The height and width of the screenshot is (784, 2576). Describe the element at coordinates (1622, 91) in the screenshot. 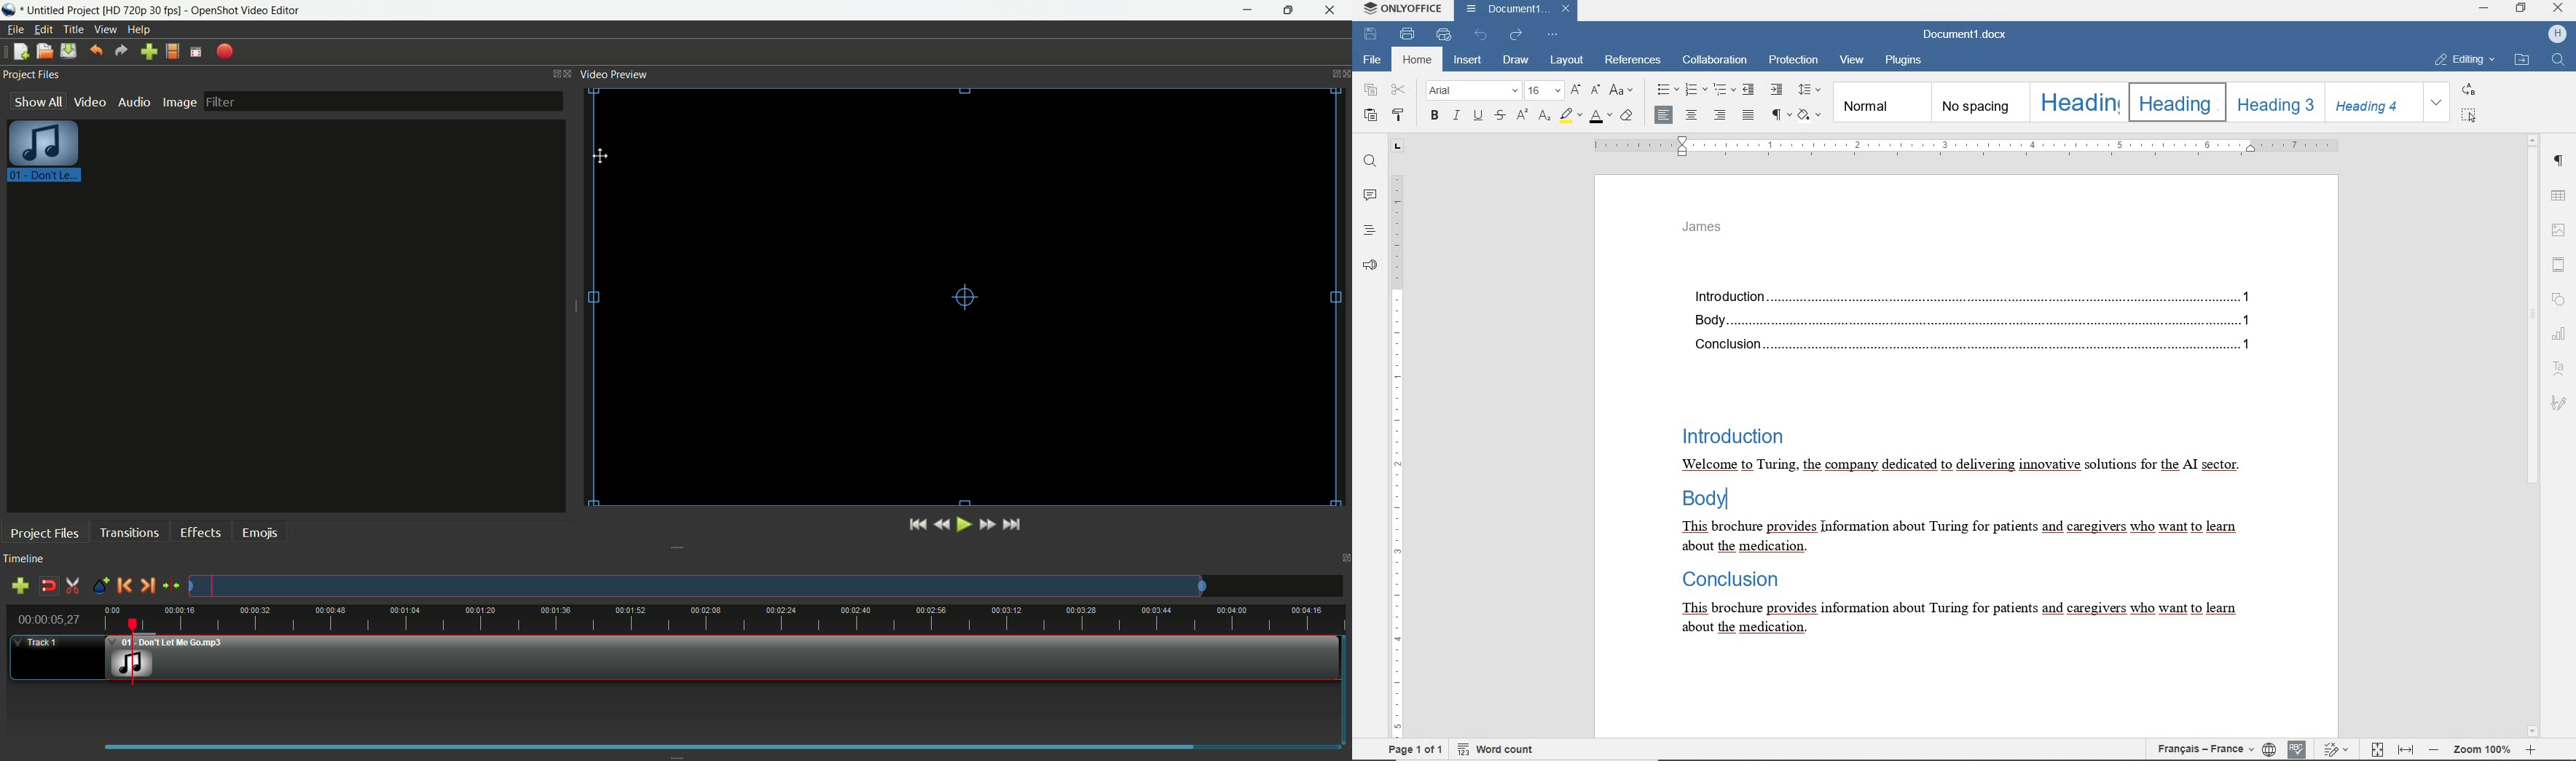

I see `CHANGE CASE` at that location.